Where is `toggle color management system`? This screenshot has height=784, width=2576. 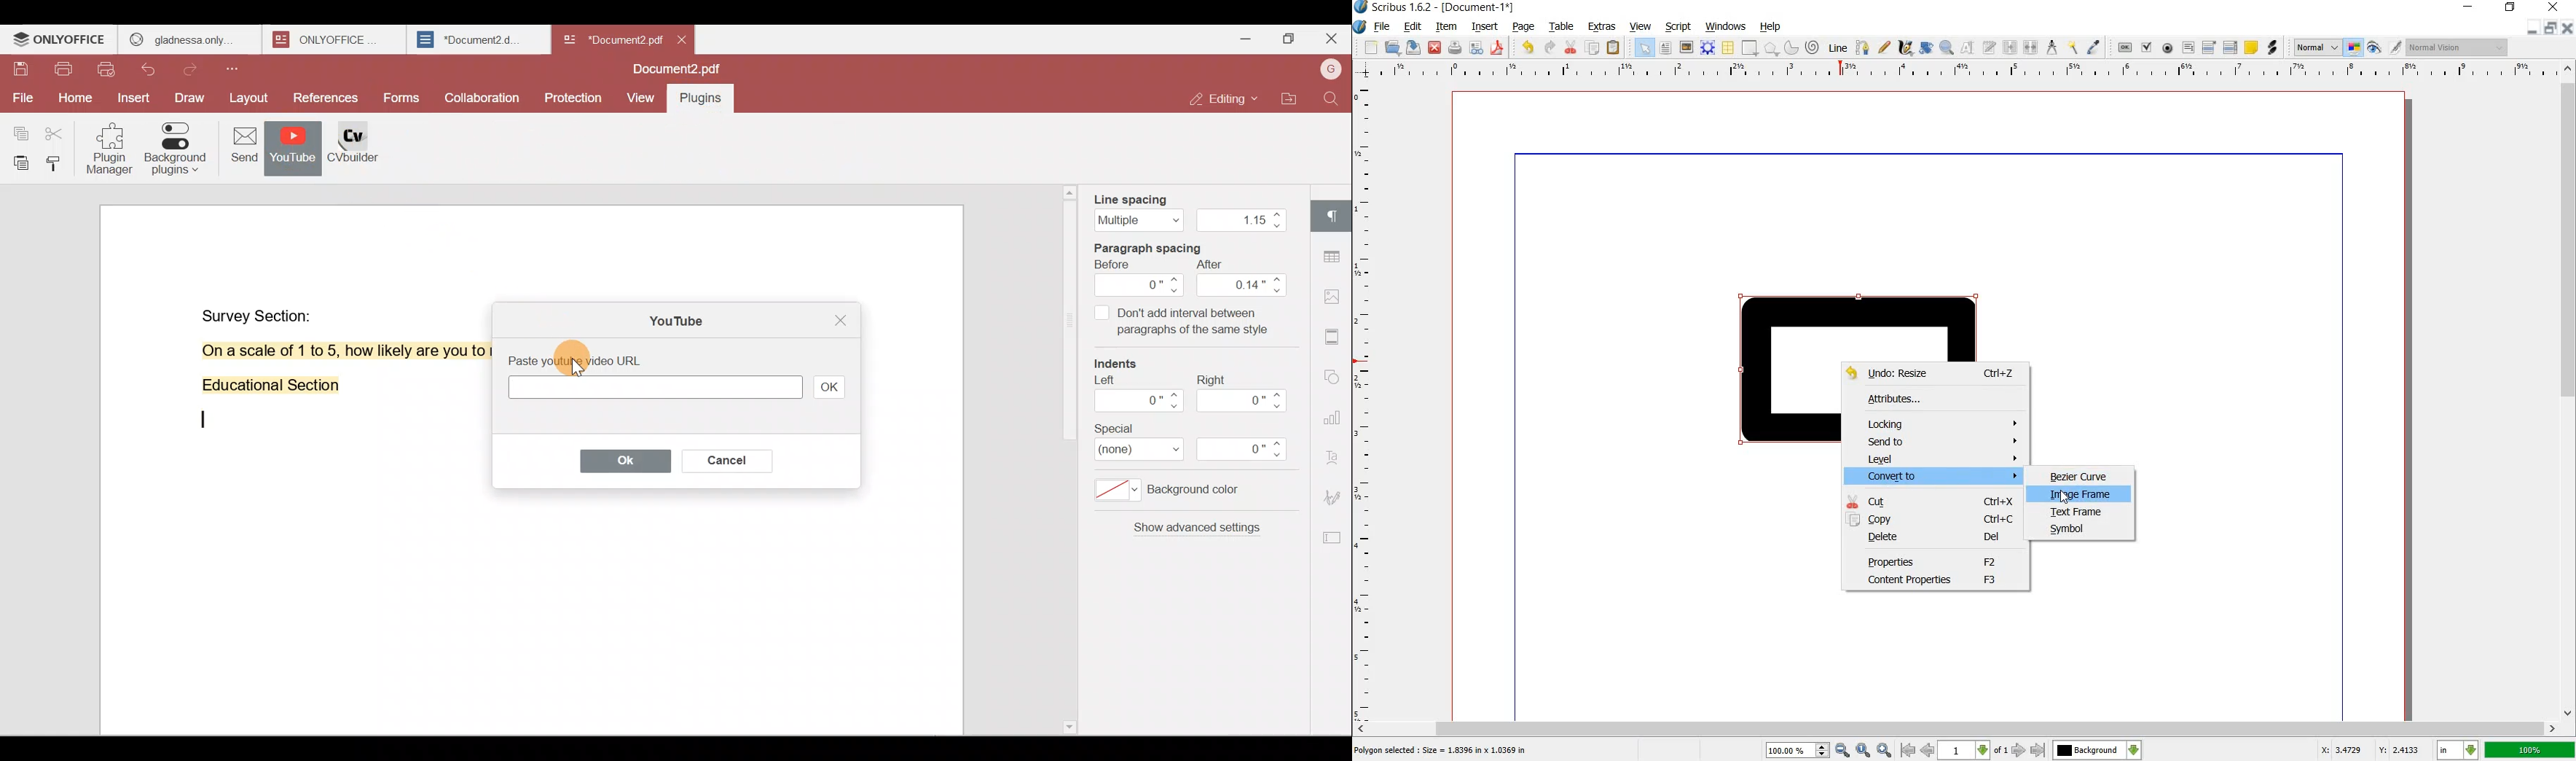
toggle color management system is located at coordinates (2354, 48).